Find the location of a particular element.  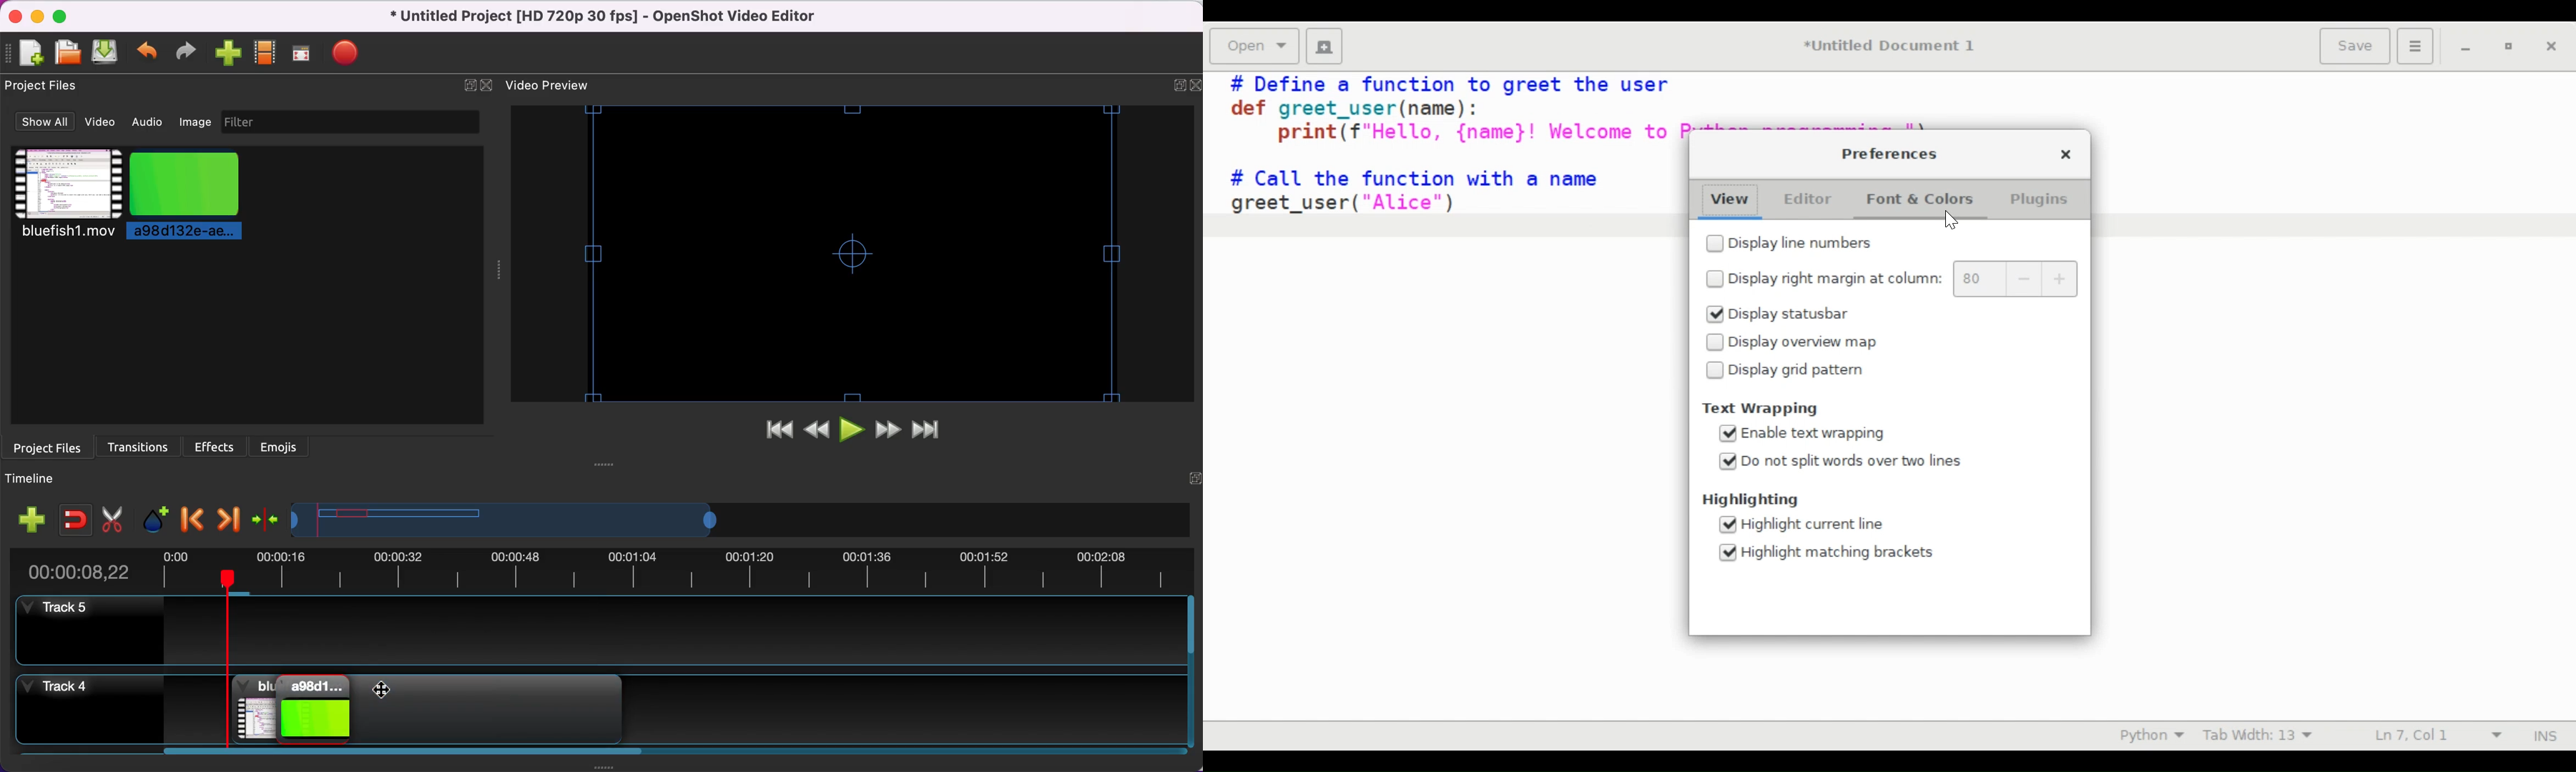

(un)select Display overview map is located at coordinates (1792, 342).